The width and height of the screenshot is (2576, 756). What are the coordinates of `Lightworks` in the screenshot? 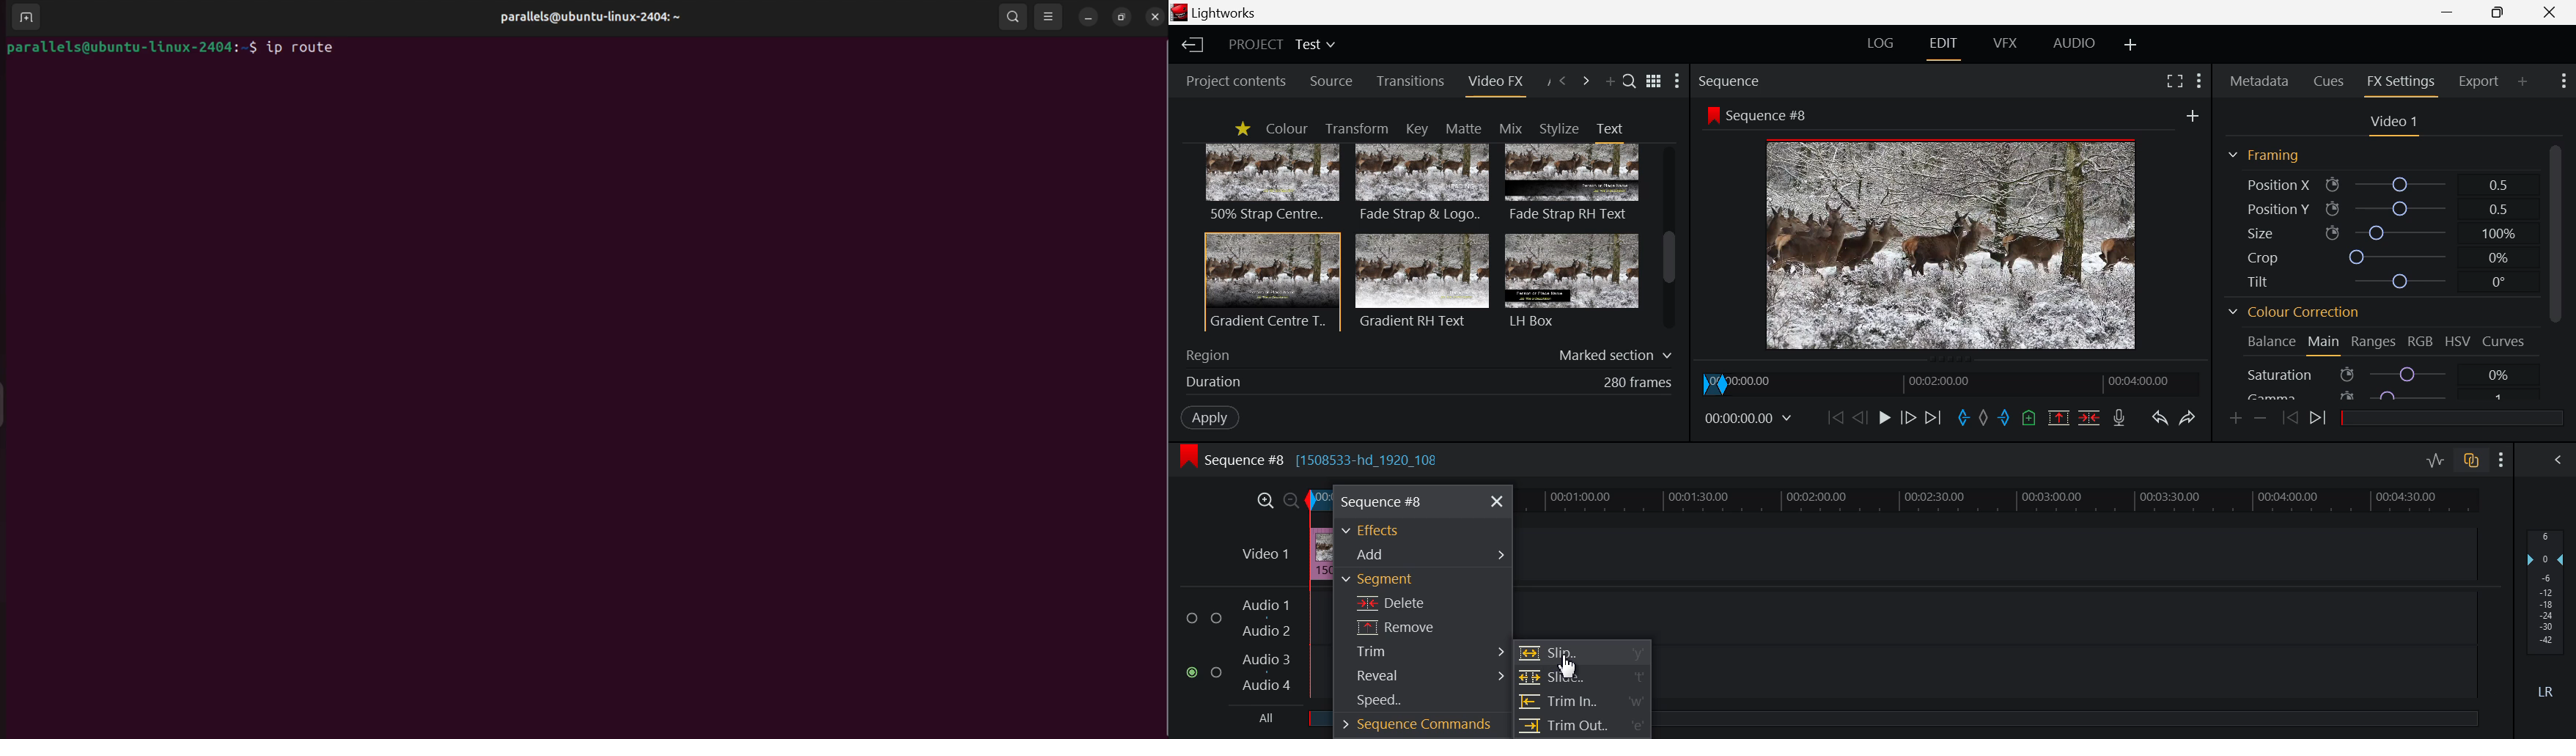 It's located at (1221, 13).